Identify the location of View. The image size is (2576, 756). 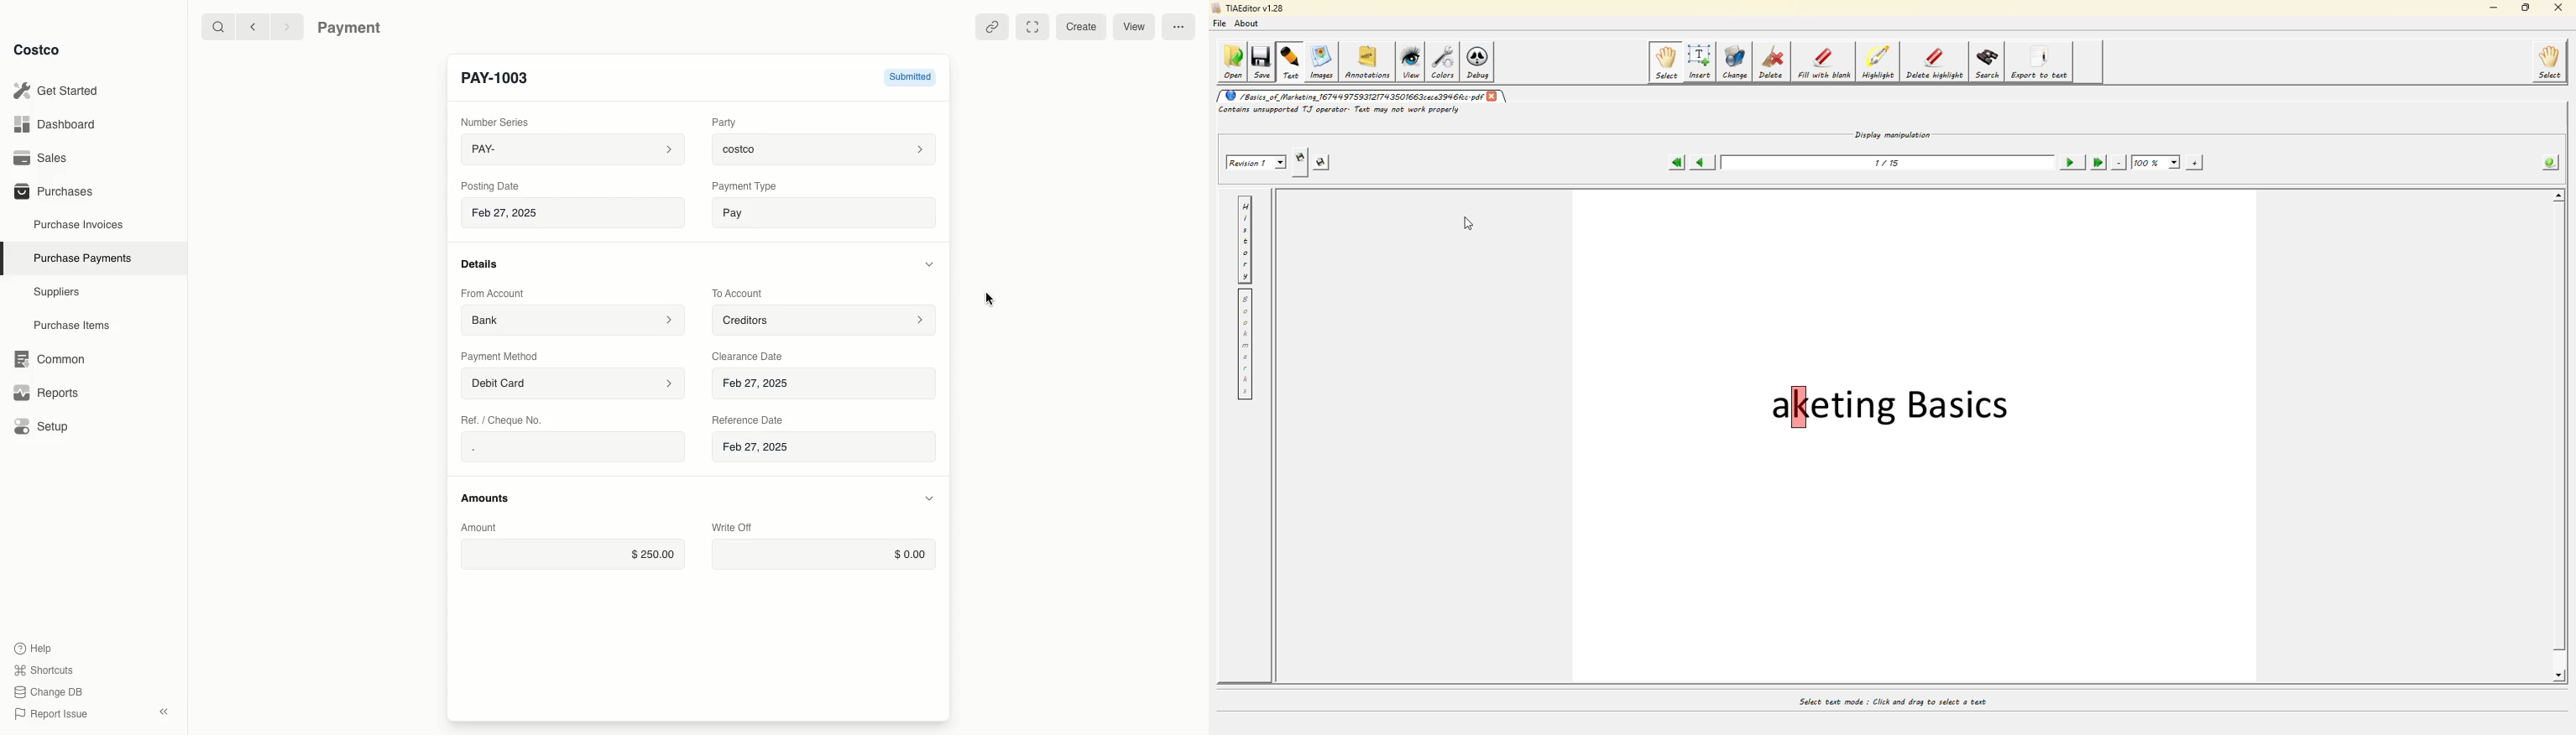
(1136, 25).